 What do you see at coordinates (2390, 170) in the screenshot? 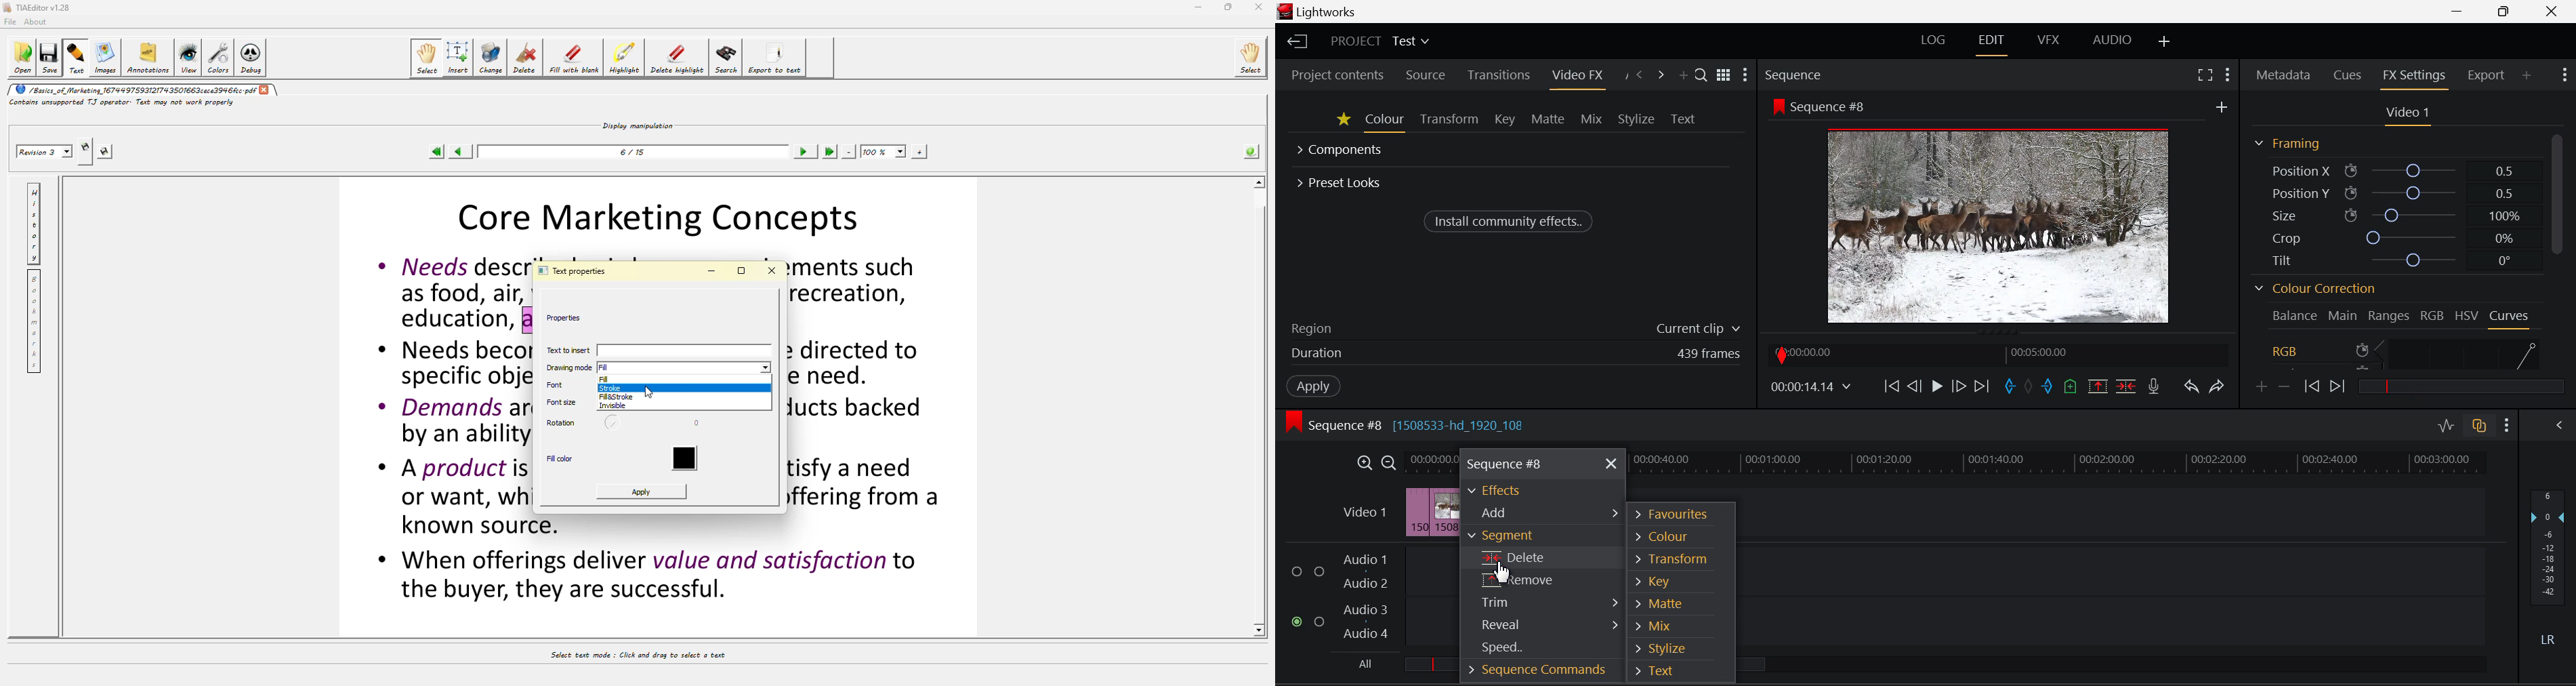
I see `Position X` at bounding box center [2390, 170].